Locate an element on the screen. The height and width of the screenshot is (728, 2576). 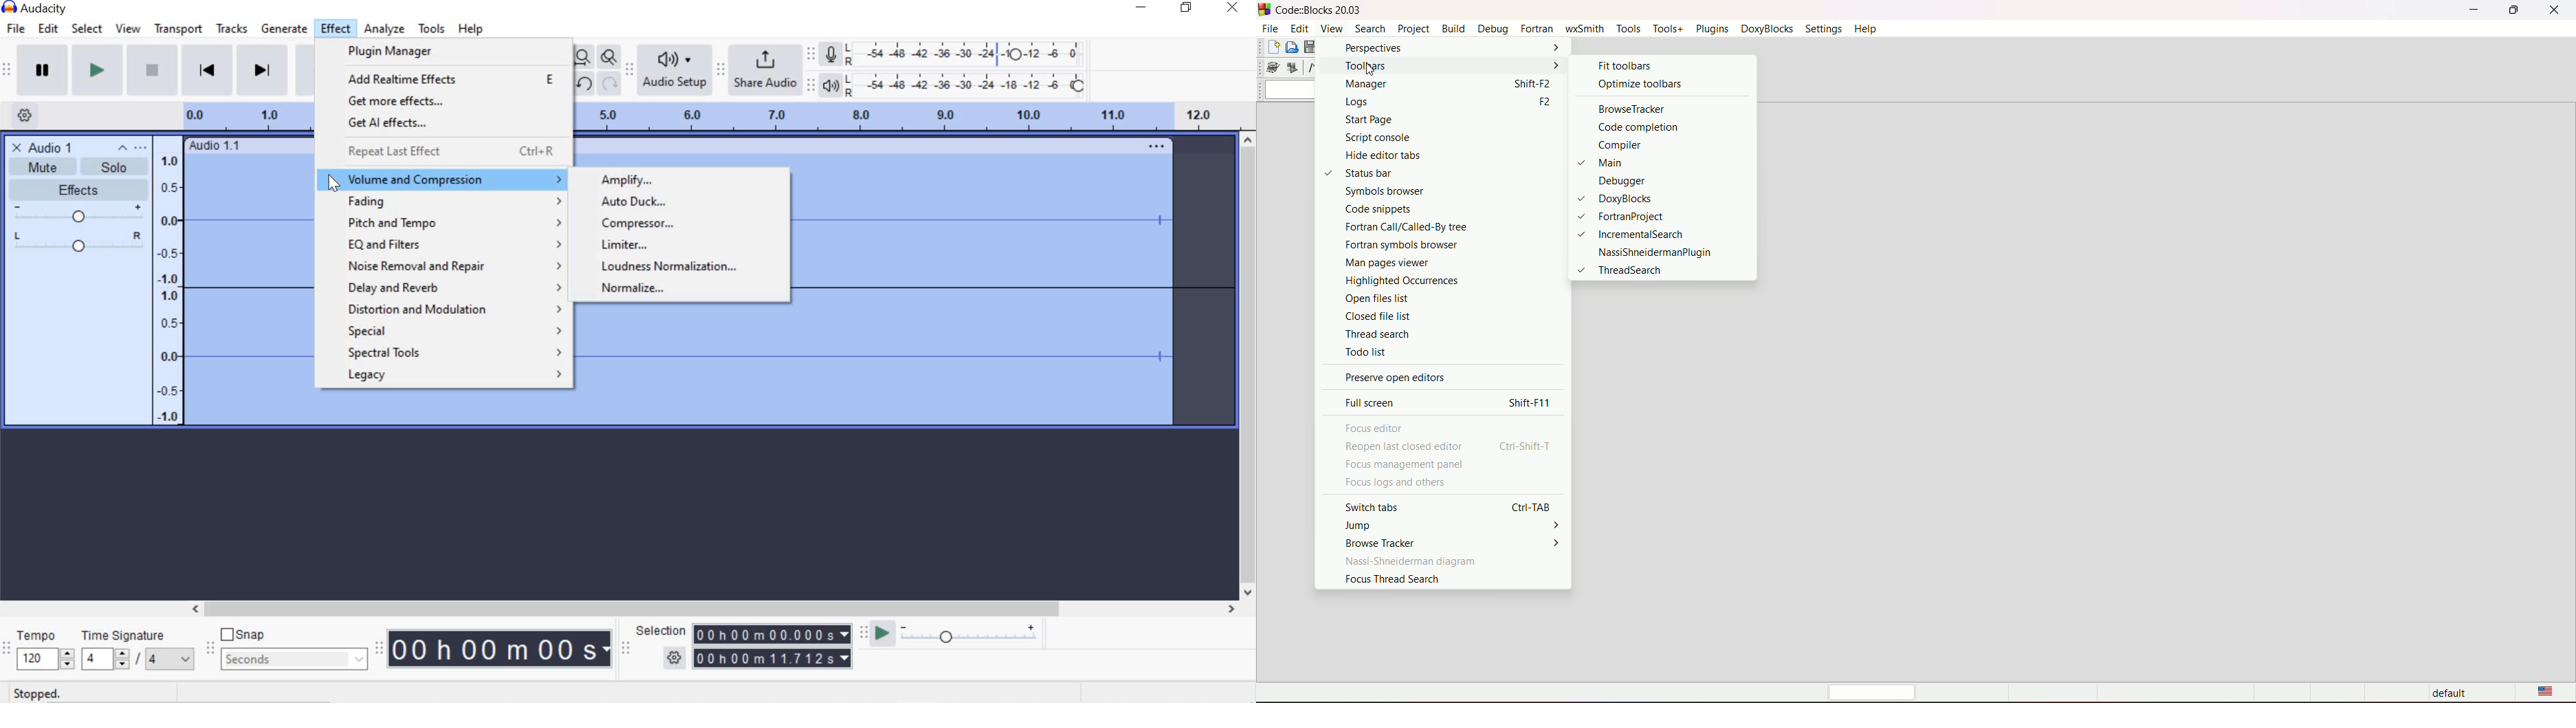
full screen is located at coordinates (1373, 402).